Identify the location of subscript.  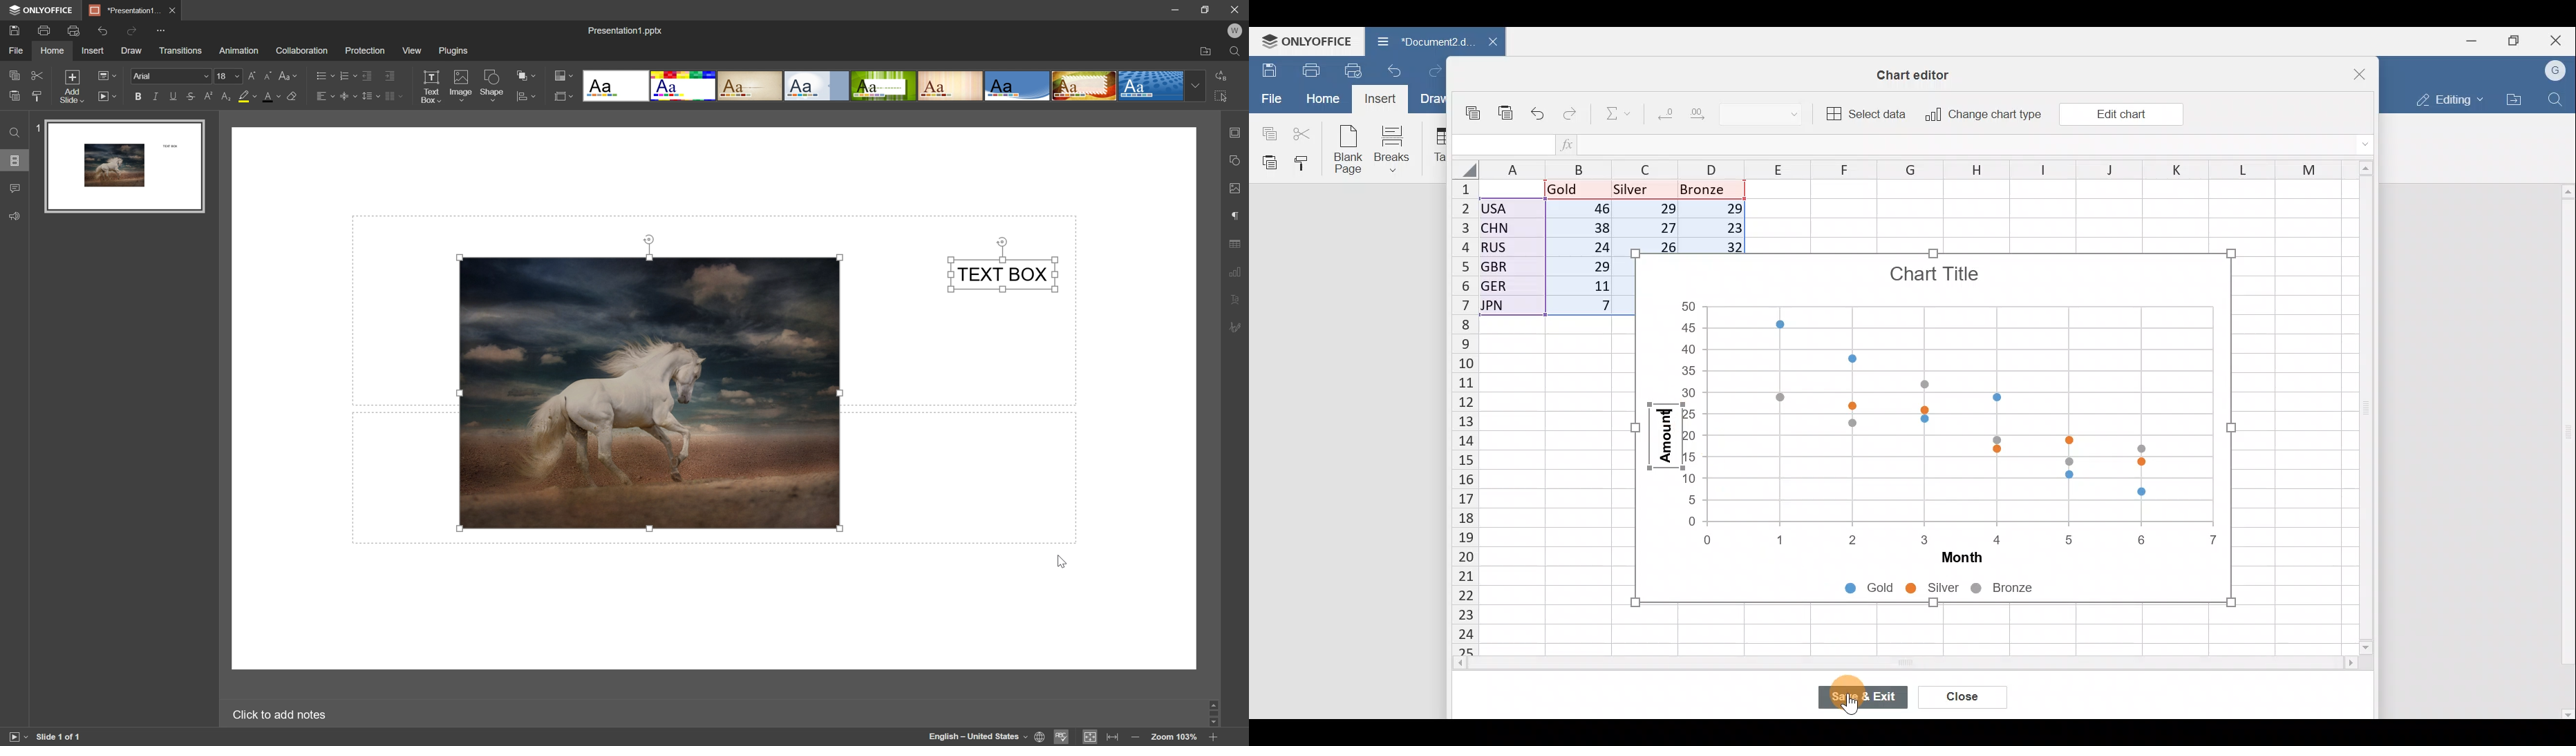
(226, 96).